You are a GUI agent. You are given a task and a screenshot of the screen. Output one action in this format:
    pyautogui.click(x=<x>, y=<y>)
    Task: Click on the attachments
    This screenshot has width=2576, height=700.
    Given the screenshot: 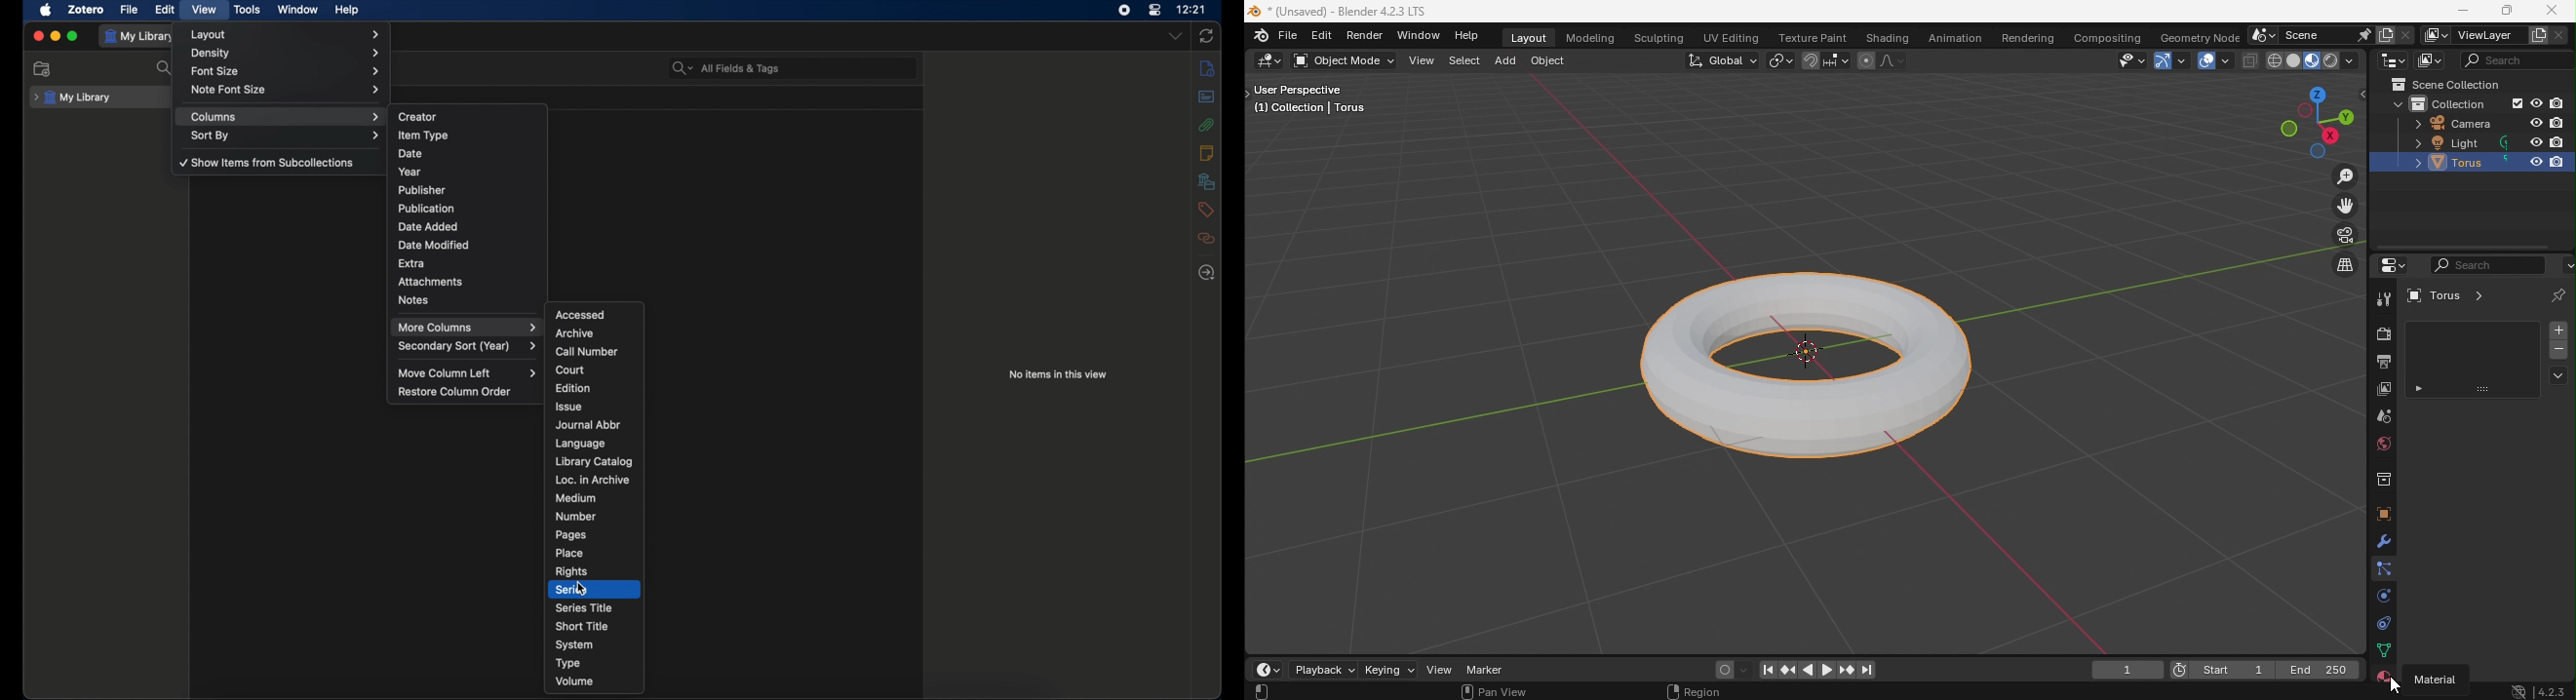 What is the action you would take?
    pyautogui.click(x=1207, y=239)
    